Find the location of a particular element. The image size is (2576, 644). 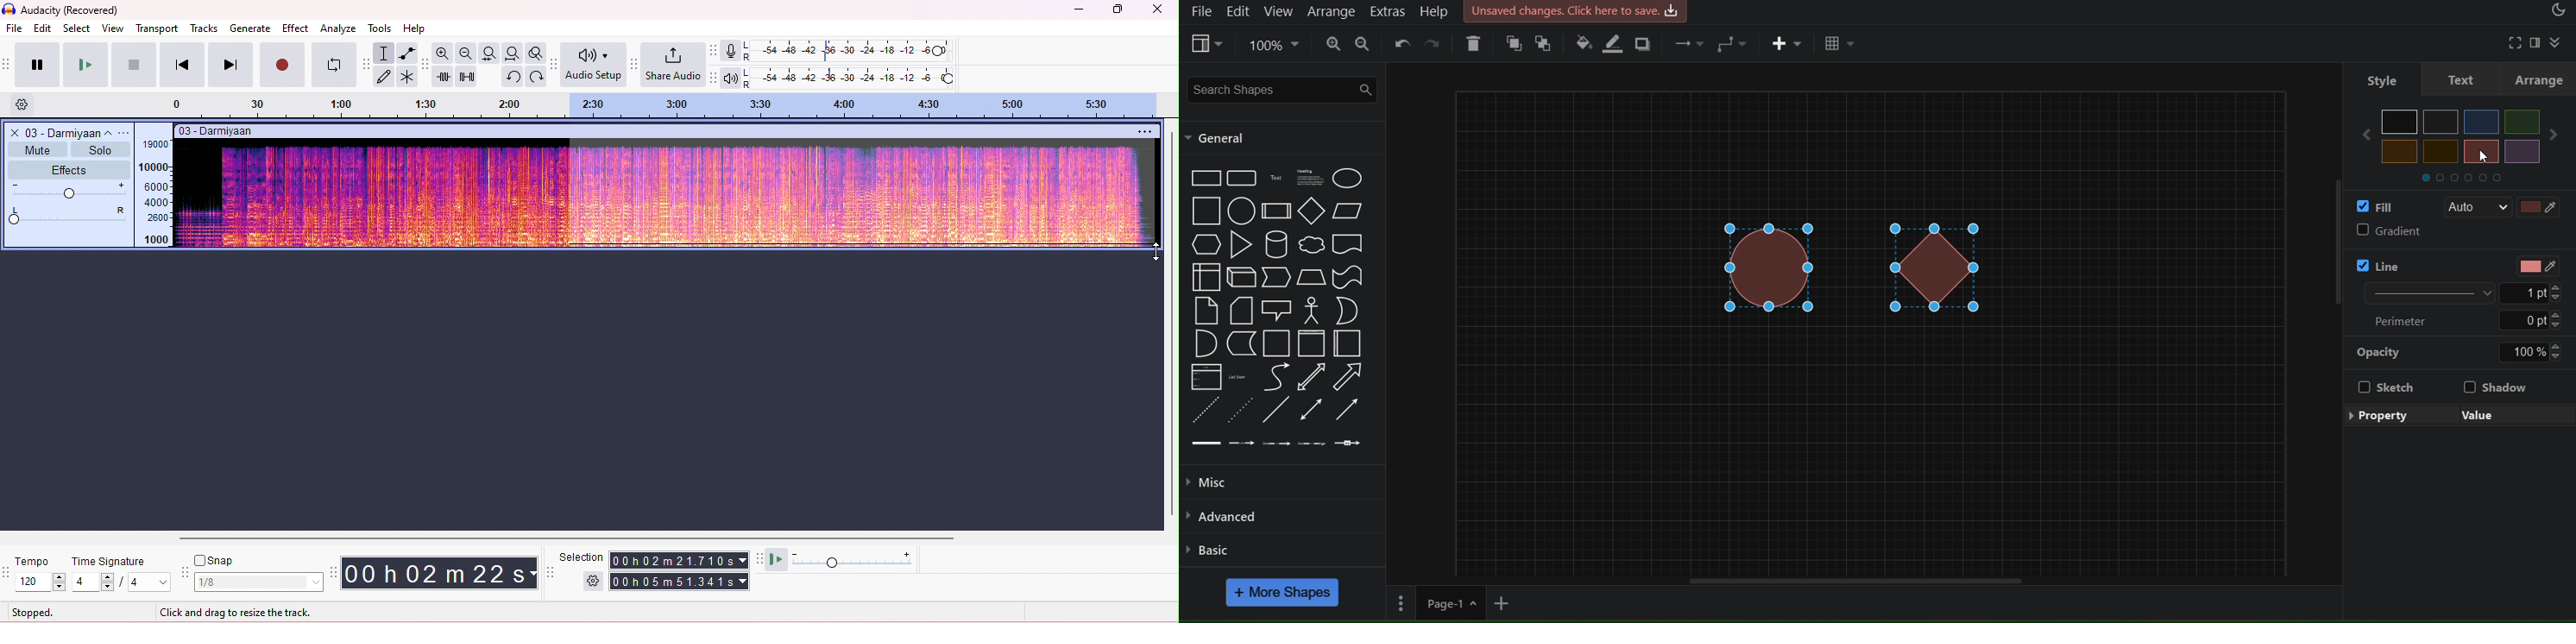

Auto is located at coordinates (2472, 205).